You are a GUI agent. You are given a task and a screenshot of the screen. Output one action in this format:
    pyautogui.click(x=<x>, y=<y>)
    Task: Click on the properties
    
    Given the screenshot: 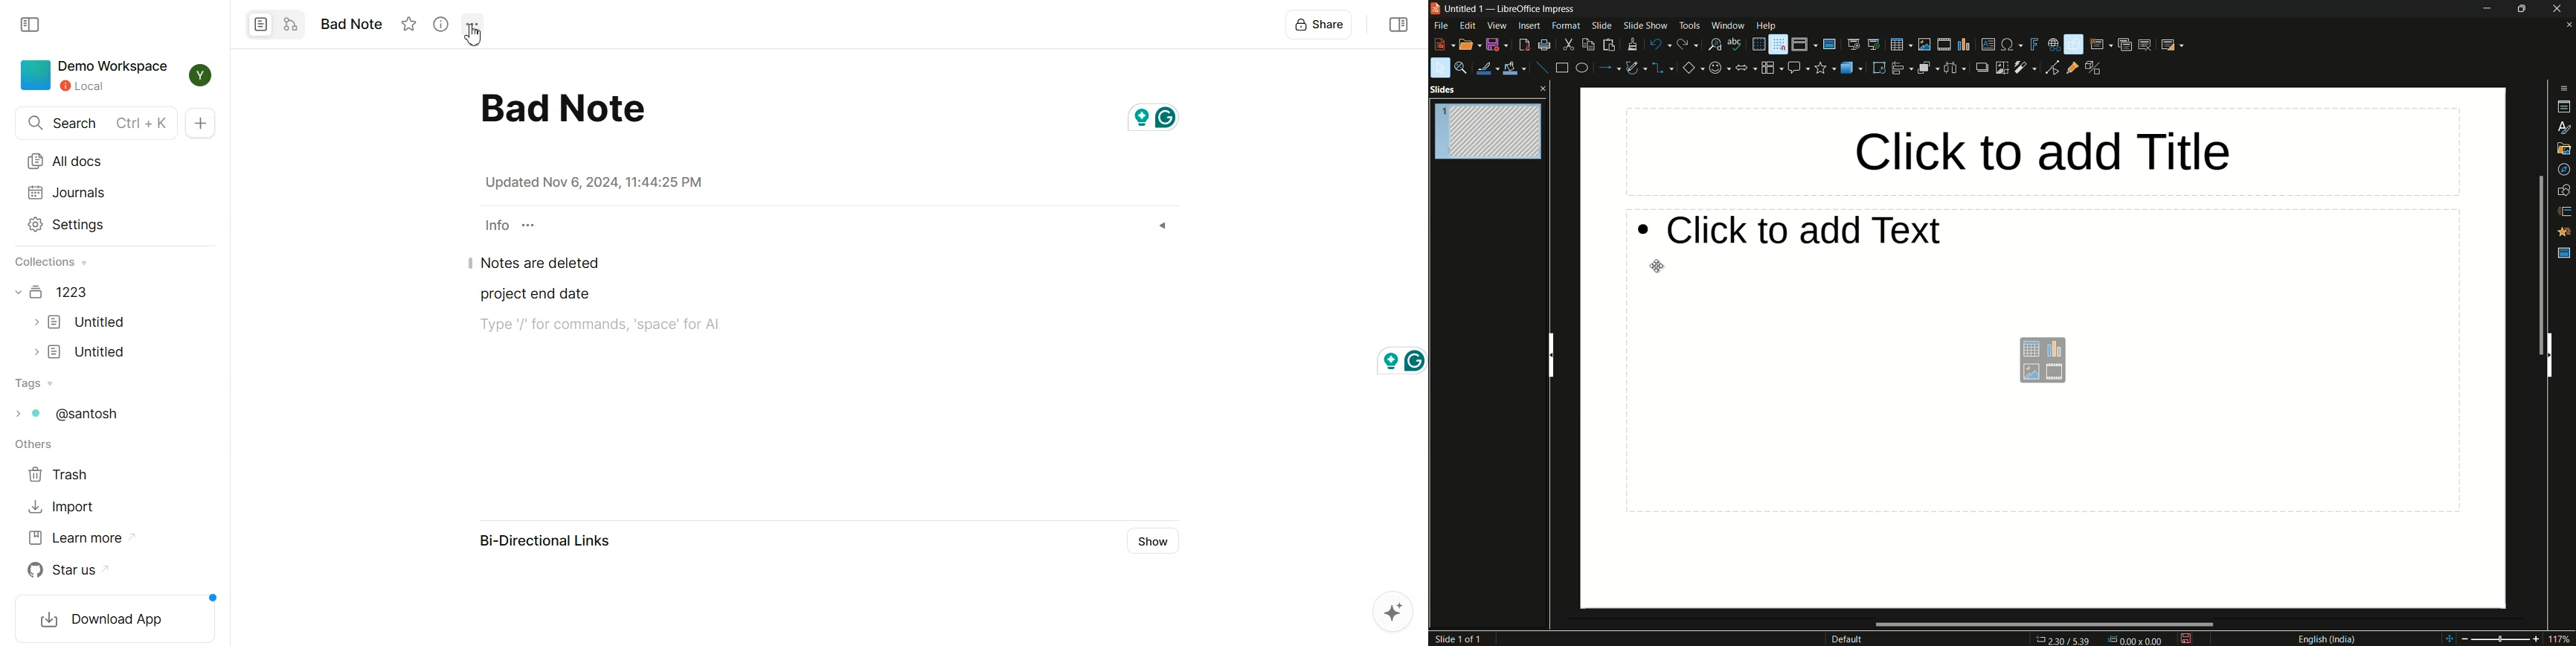 What is the action you would take?
    pyautogui.click(x=2562, y=107)
    